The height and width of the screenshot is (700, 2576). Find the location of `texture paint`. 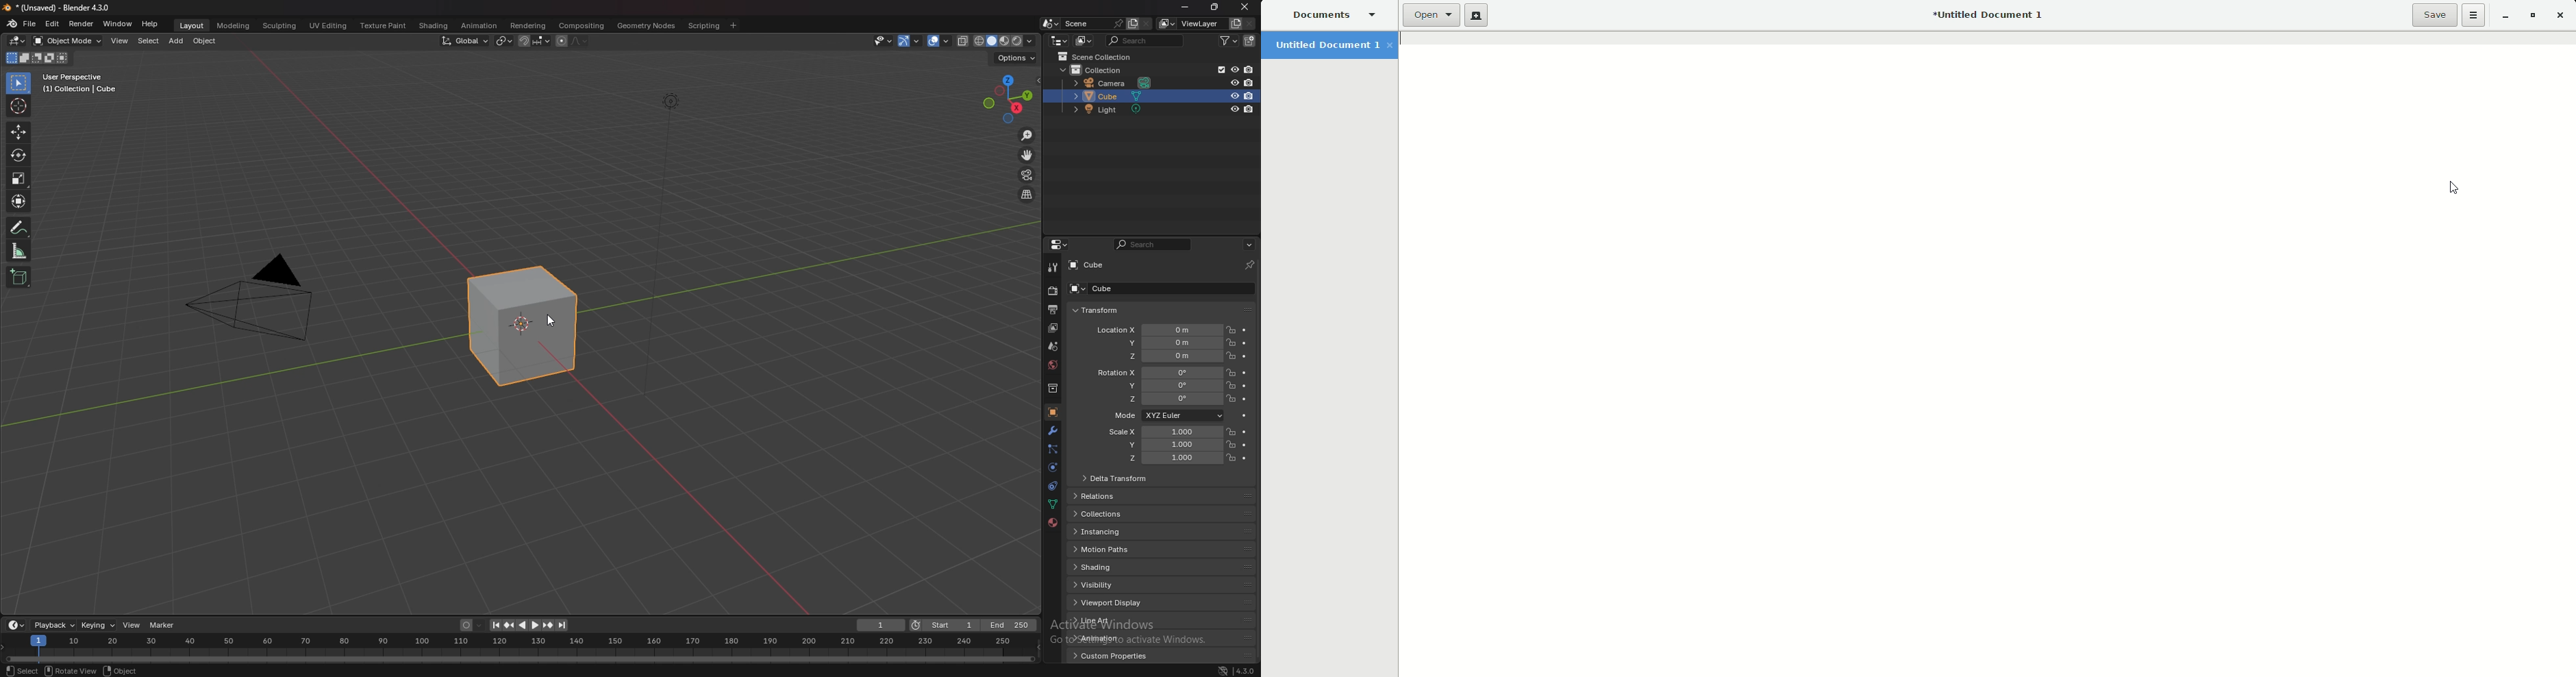

texture paint is located at coordinates (384, 26).